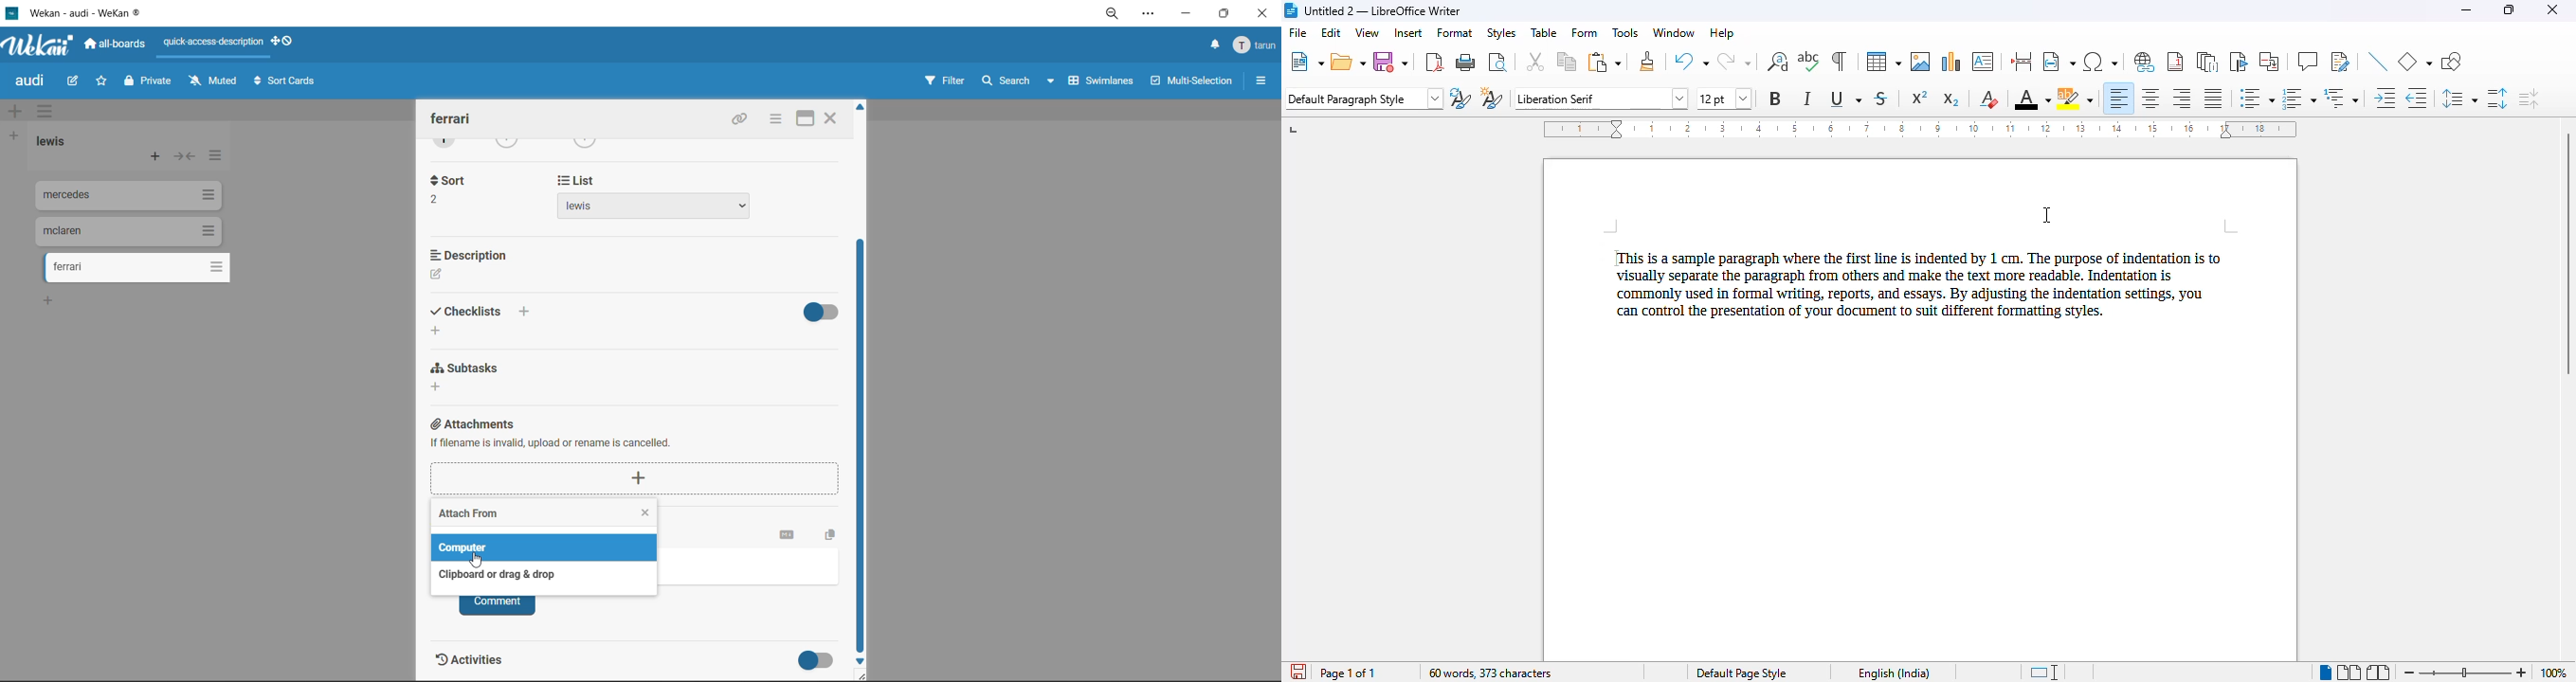  Describe the element at coordinates (1298, 672) in the screenshot. I see `click to save the document` at that location.